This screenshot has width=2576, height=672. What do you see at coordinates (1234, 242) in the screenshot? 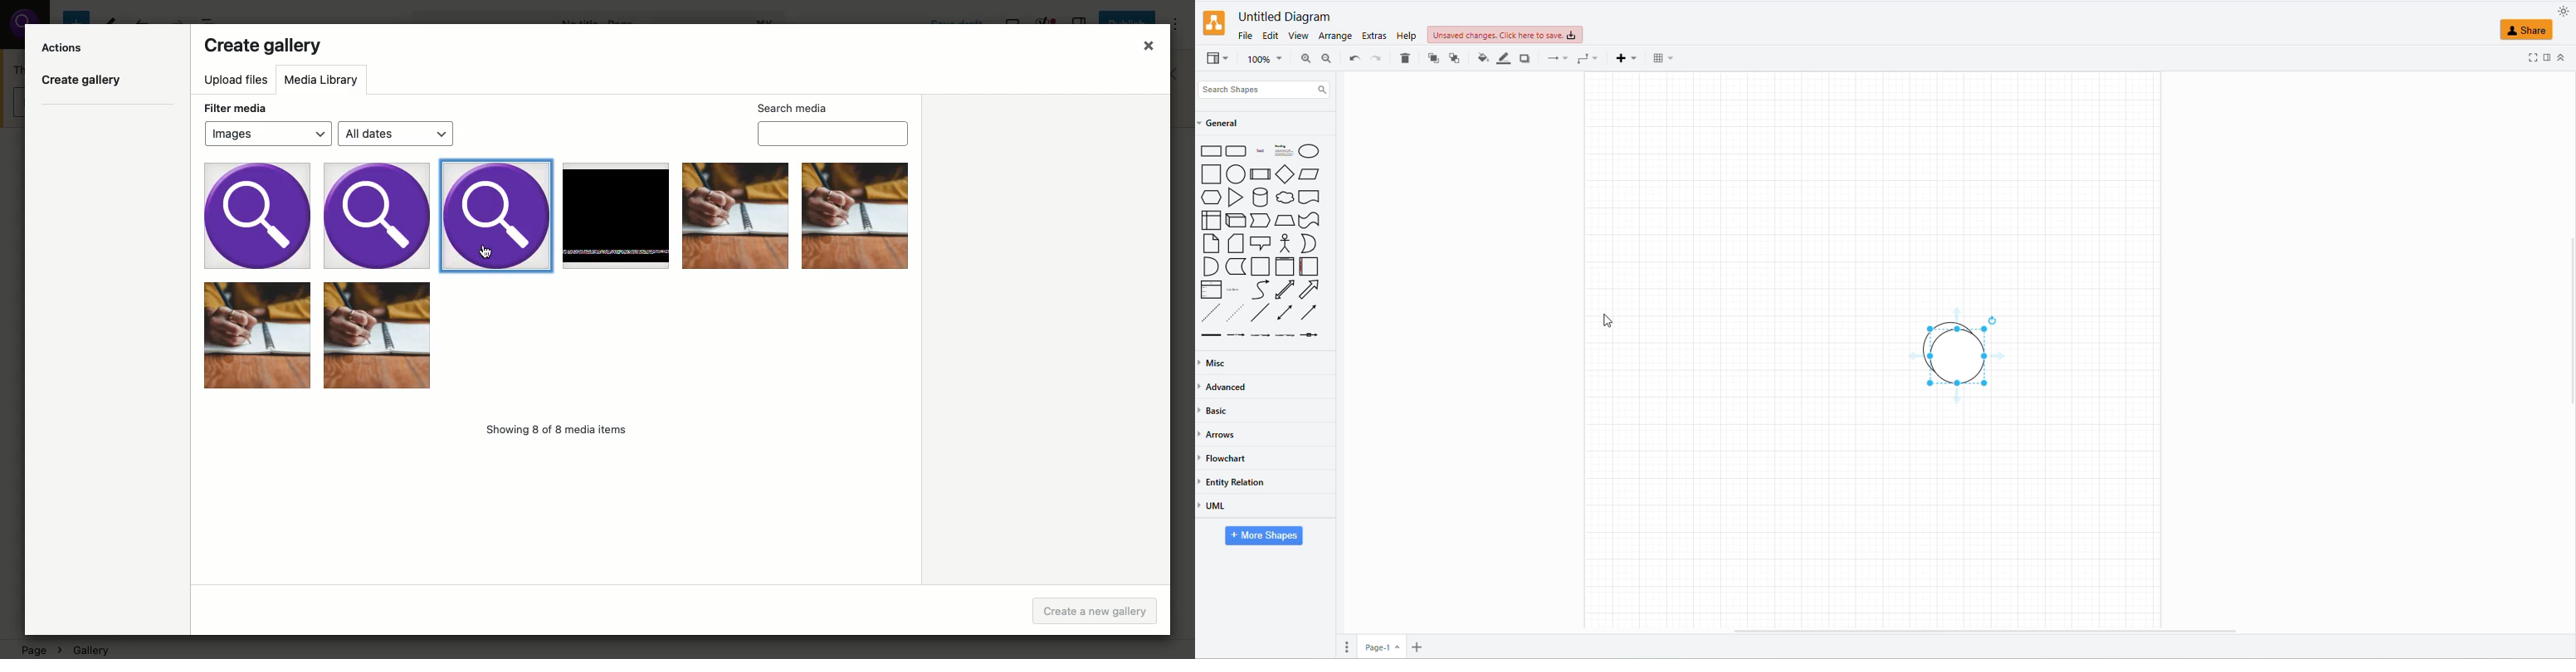
I see `CARD` at bounding box center [1234, 242].